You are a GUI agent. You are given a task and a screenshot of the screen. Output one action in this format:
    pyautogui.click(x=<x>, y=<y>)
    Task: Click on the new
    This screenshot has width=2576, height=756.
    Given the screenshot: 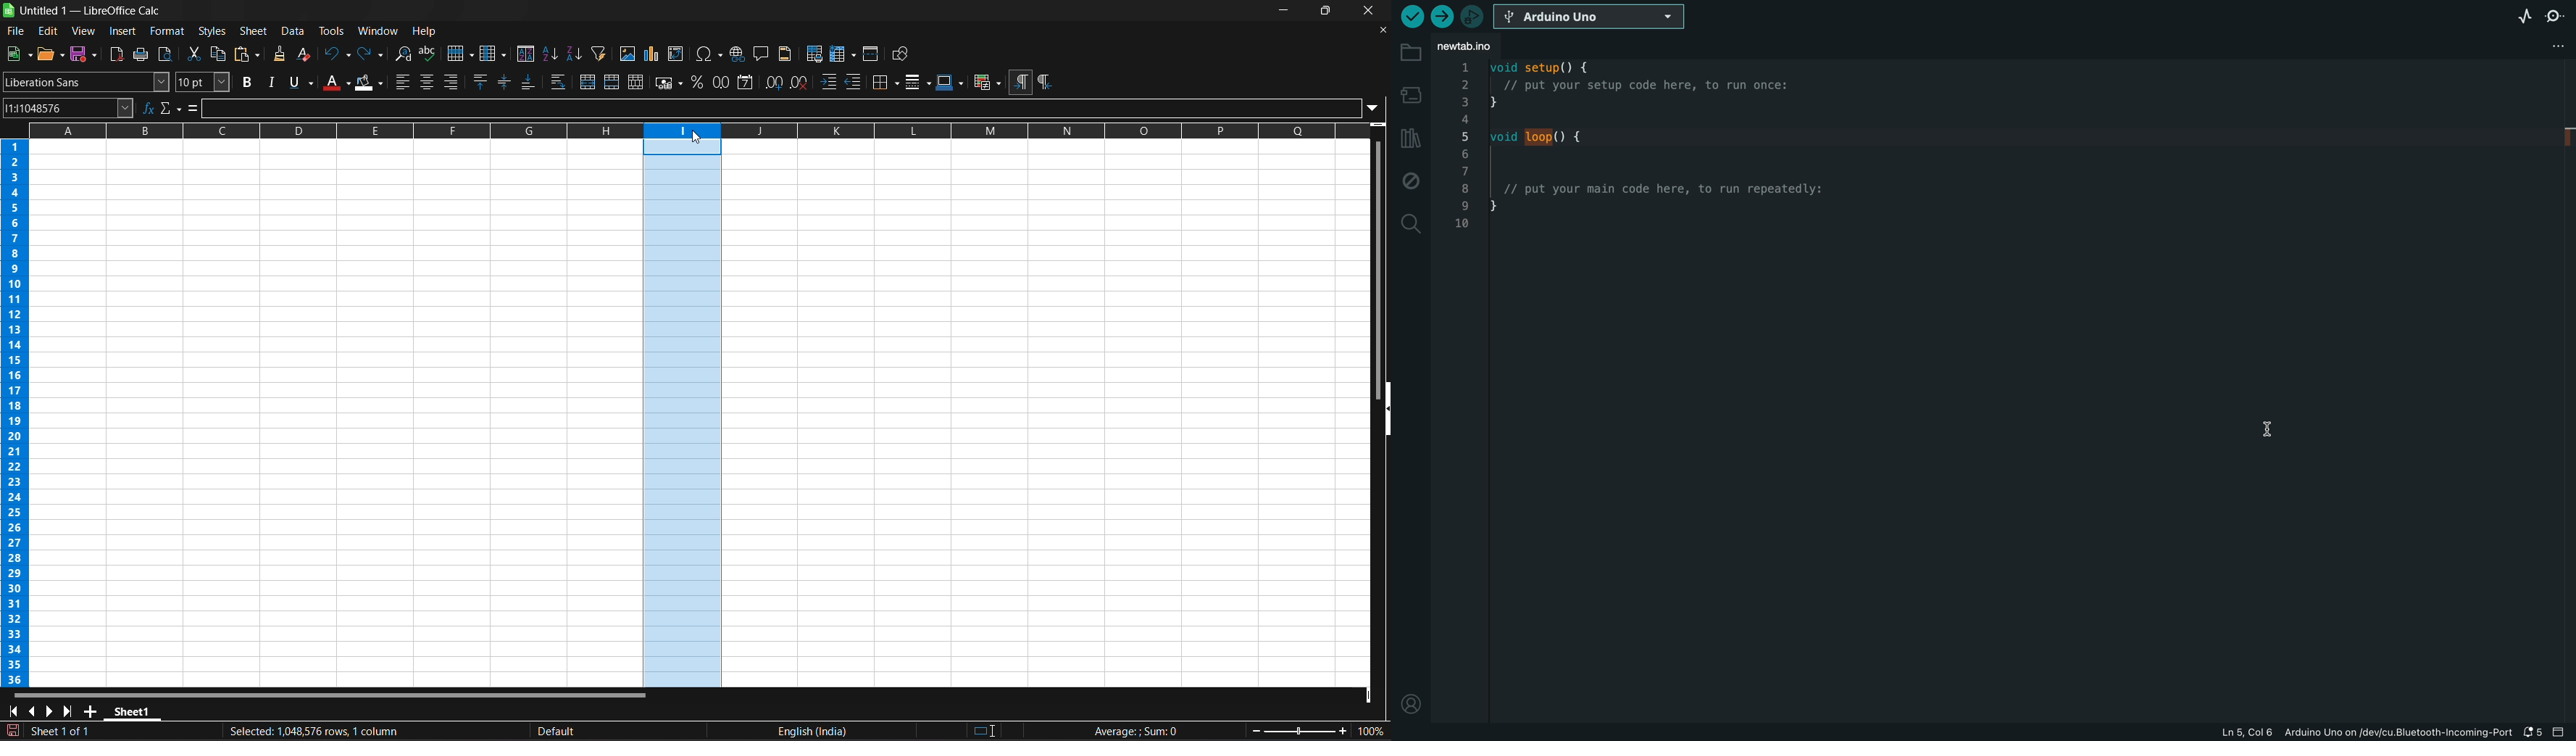 What is the action you would take?
    pyautogui.click(x=20, y=53)
    